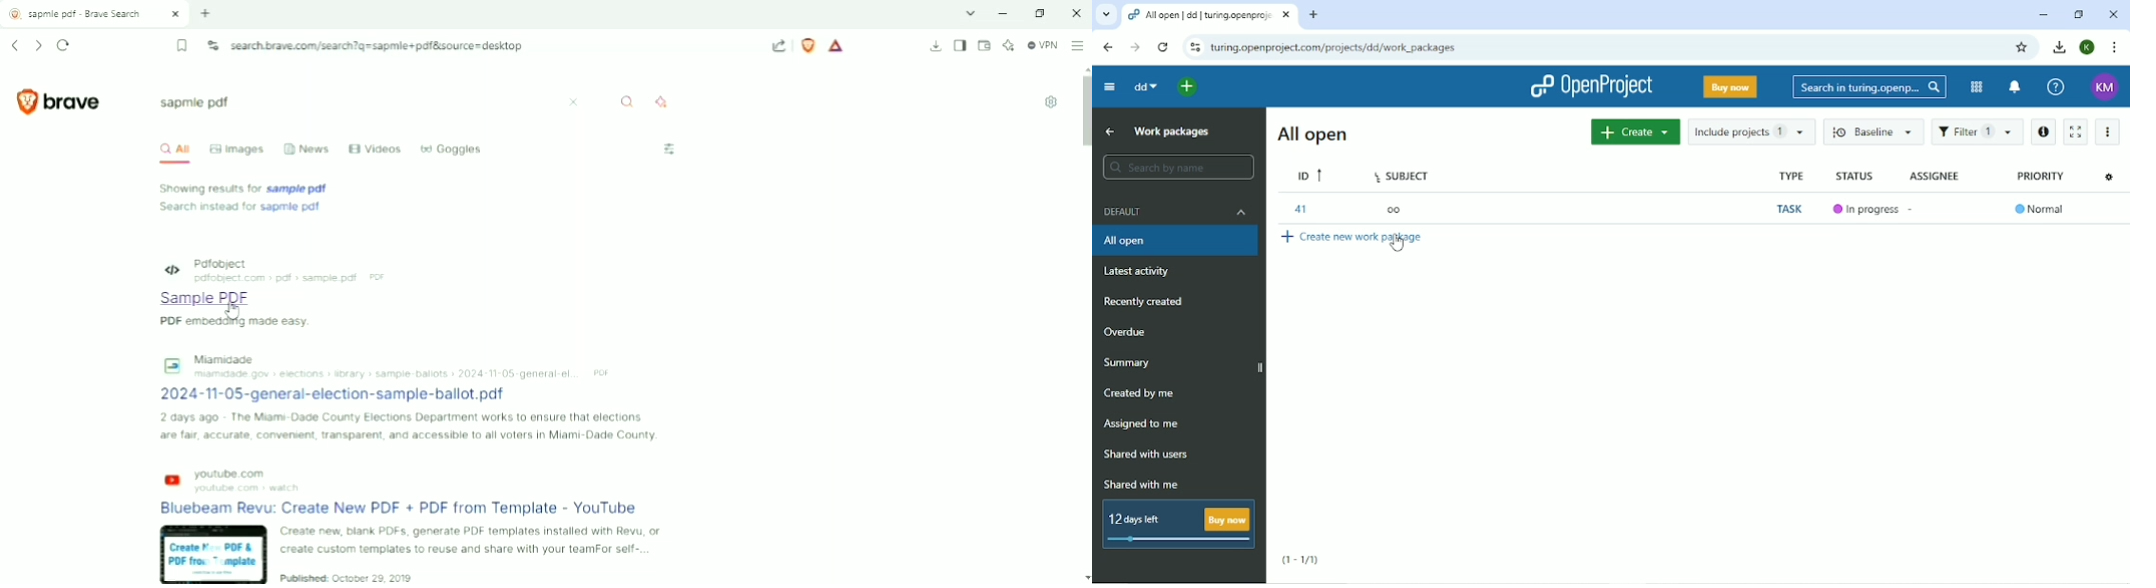  What do you see at coordinates (2040, 208) in the screenshot?
I see `Normal` at bounding box center [2040, 208].